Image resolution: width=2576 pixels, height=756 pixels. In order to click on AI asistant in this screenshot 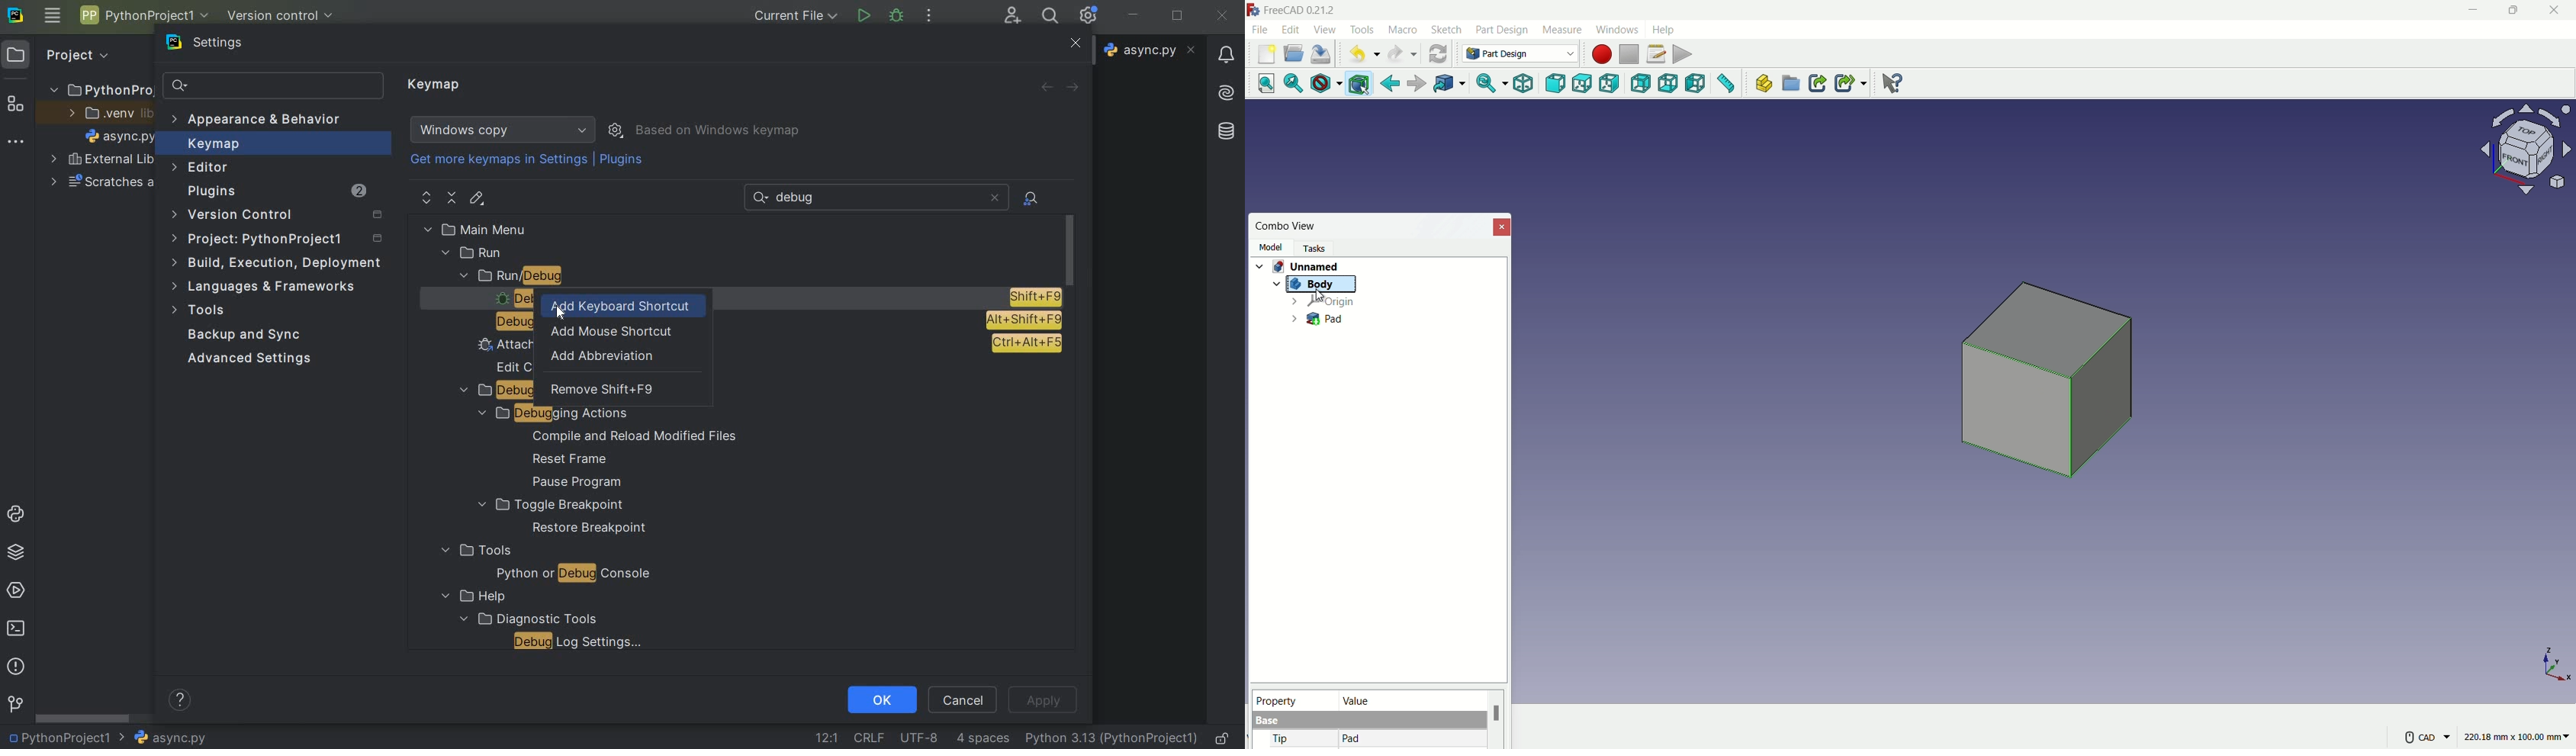, I will do `click(1224, 88)`.